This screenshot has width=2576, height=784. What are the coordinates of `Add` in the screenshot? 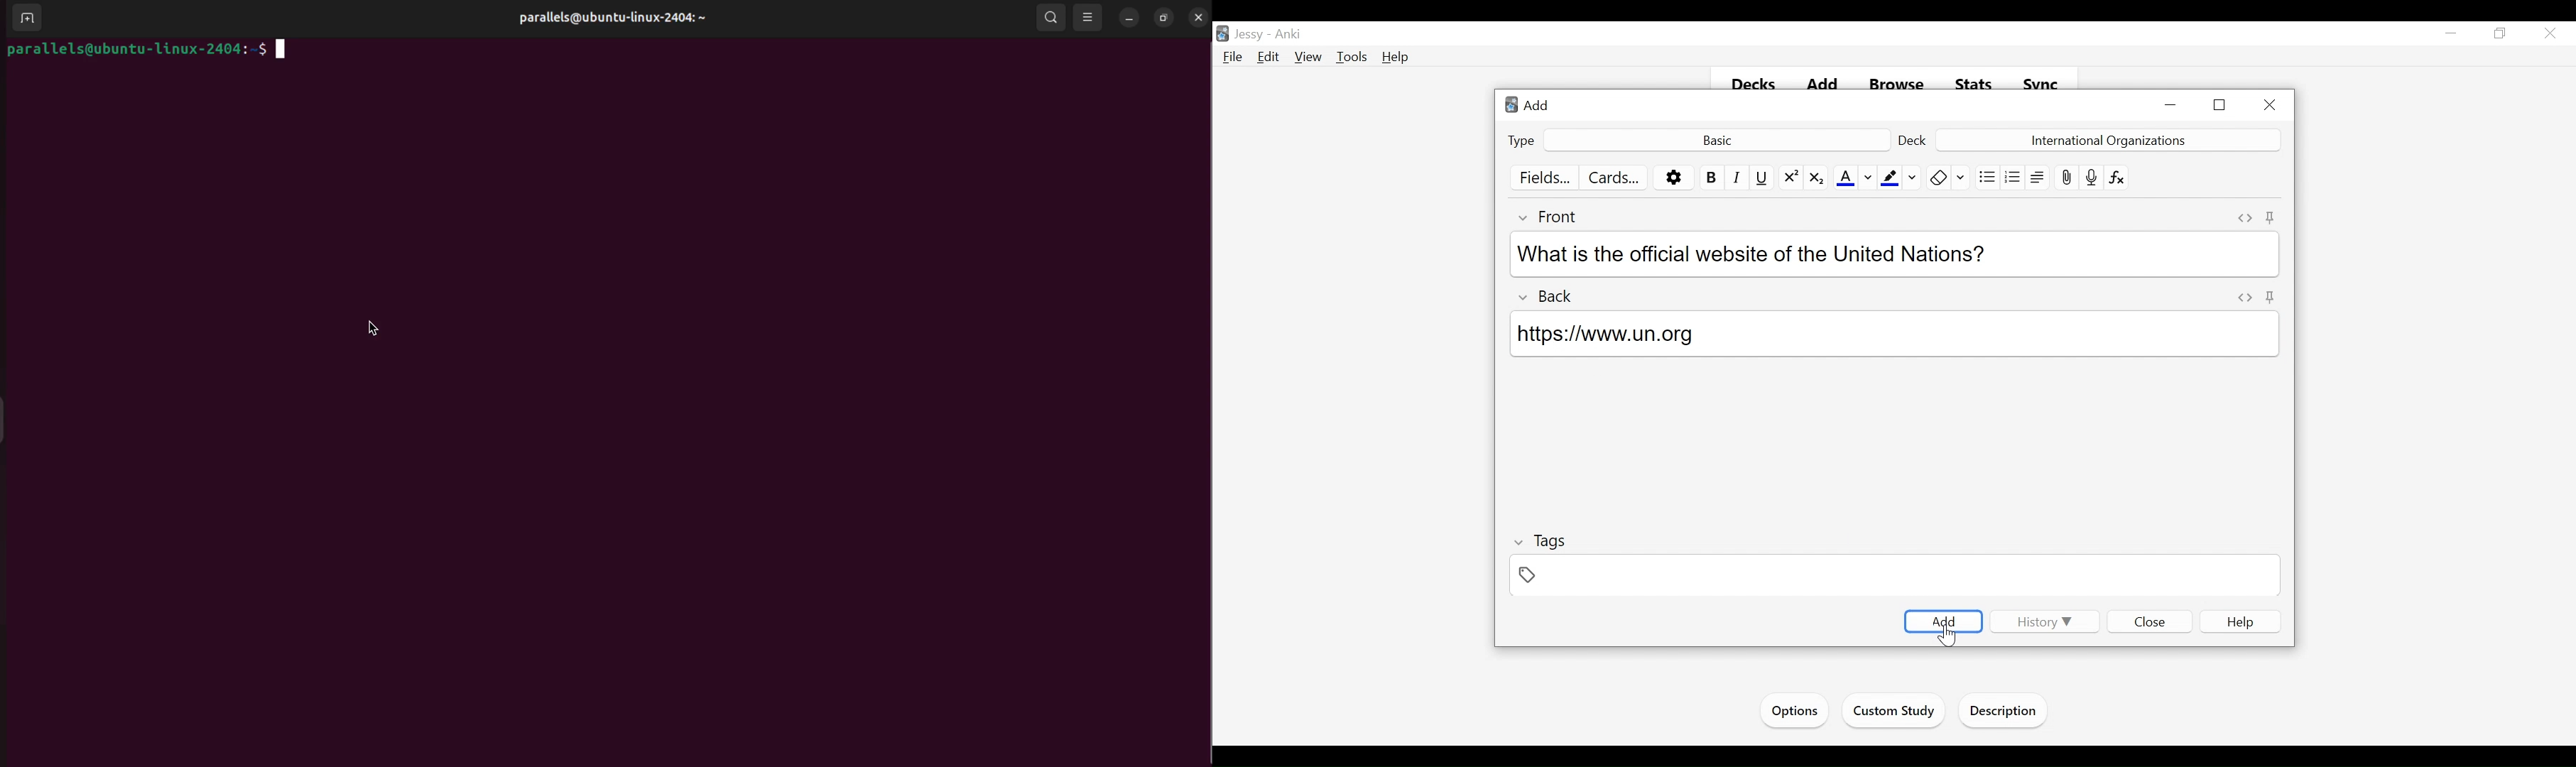 It's located at (1943, 619).